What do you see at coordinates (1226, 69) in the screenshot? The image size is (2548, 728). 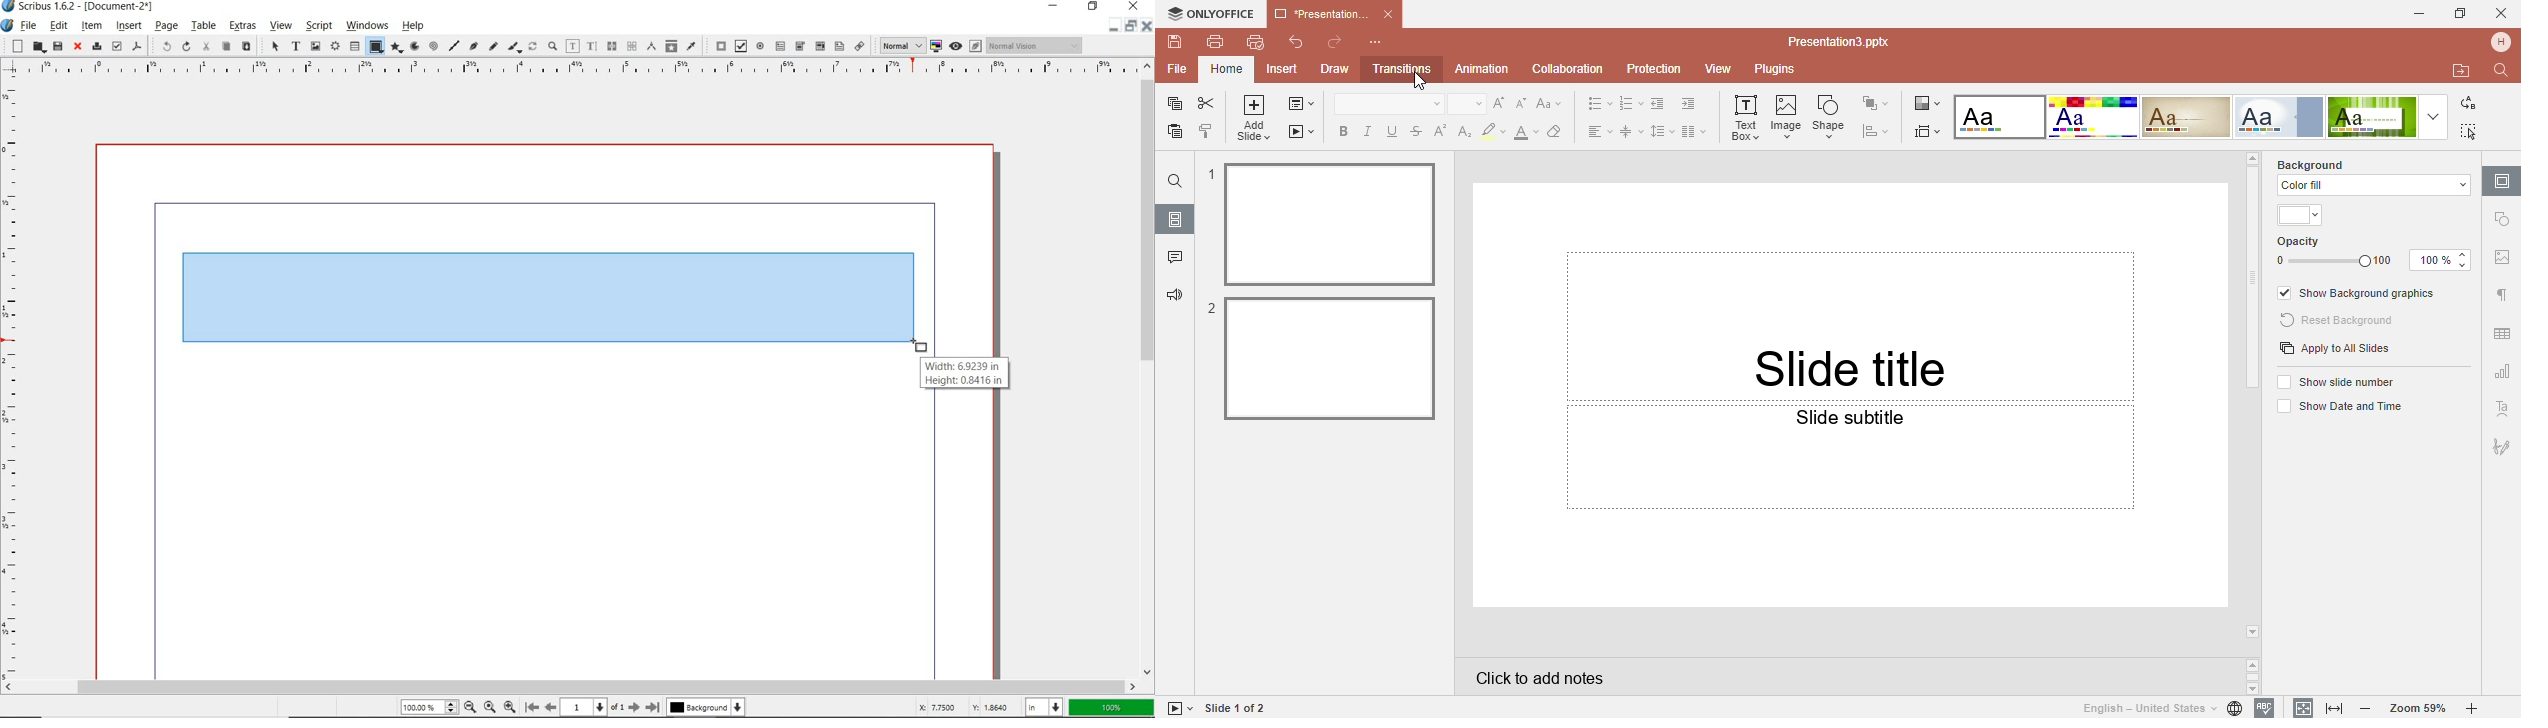 I see `Home` at bounding box center [1226, 69].